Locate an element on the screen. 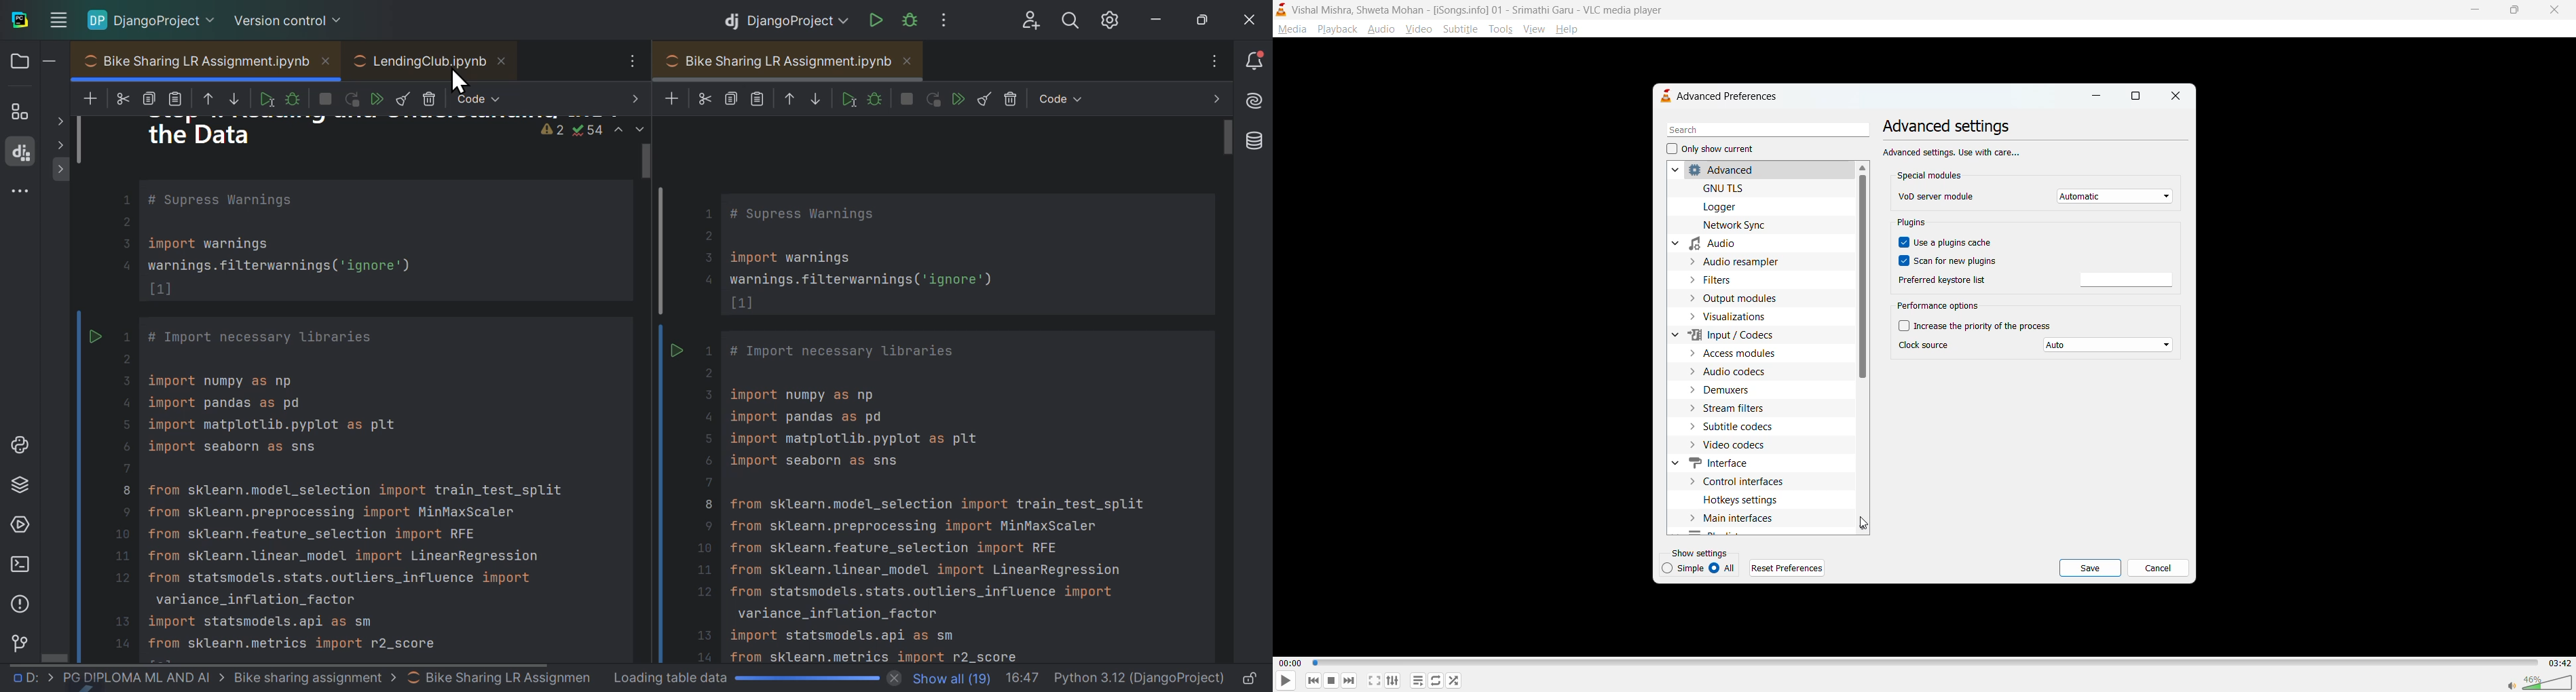  settings is located at coordinates (1393, 680).